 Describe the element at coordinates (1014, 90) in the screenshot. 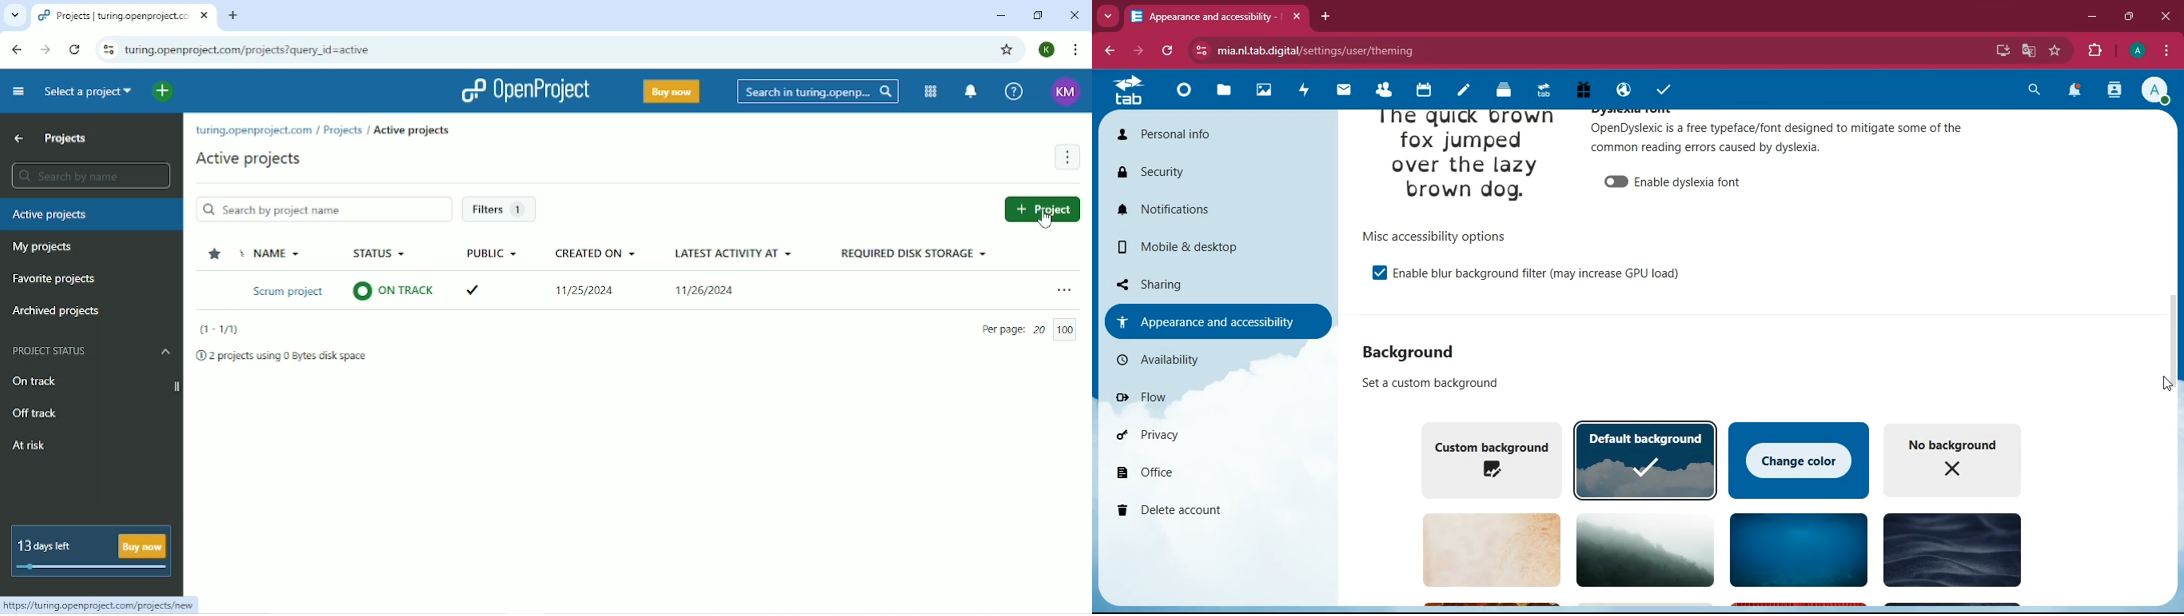

I see `Help` at that location.